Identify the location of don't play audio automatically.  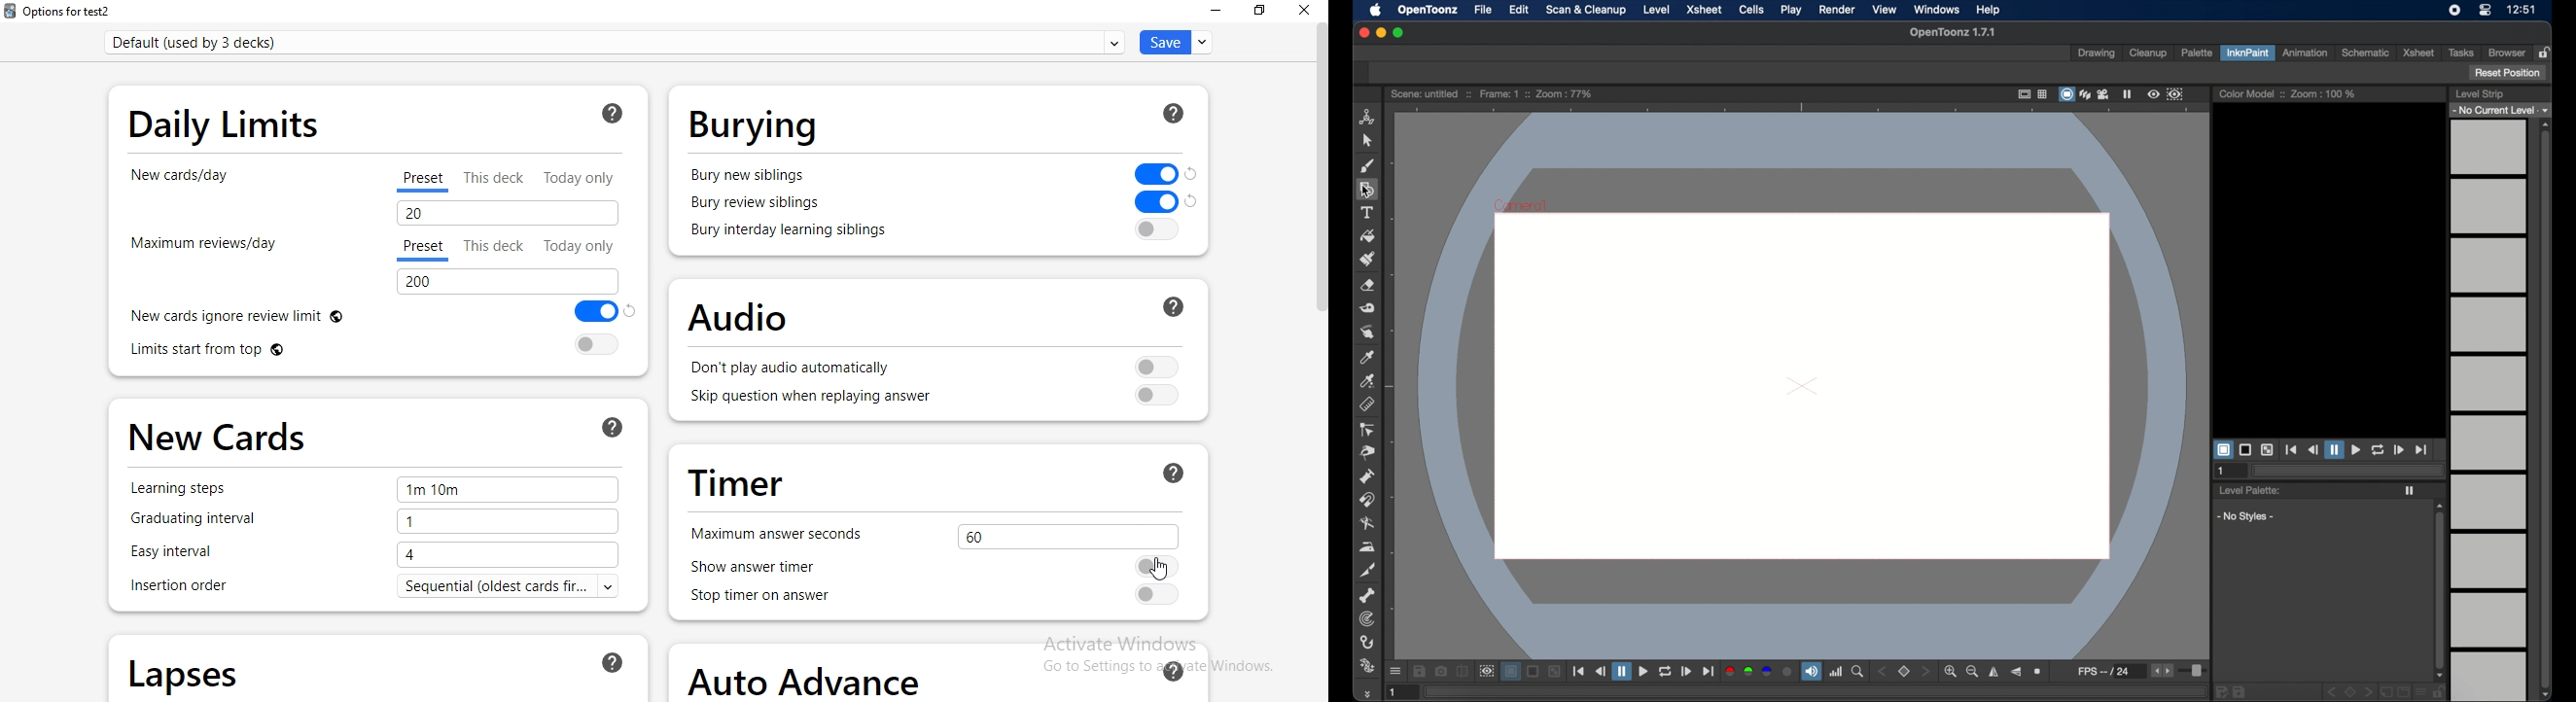
(939, 368).